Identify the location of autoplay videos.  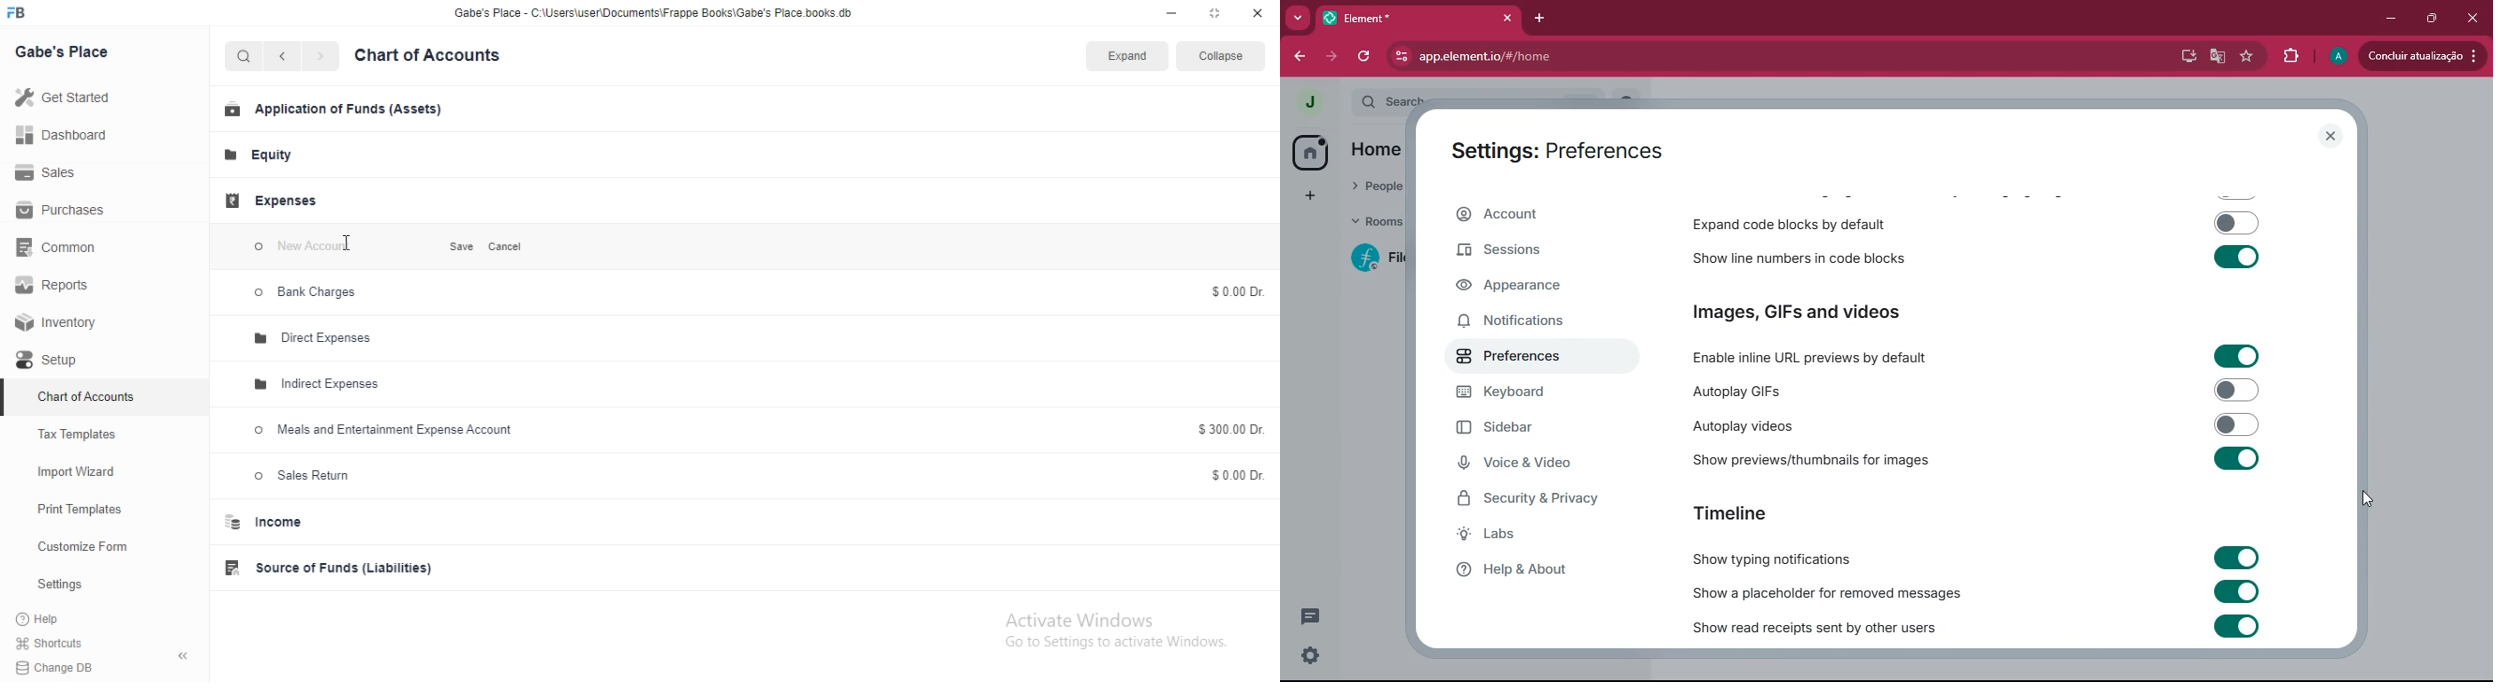
(1796, 424).